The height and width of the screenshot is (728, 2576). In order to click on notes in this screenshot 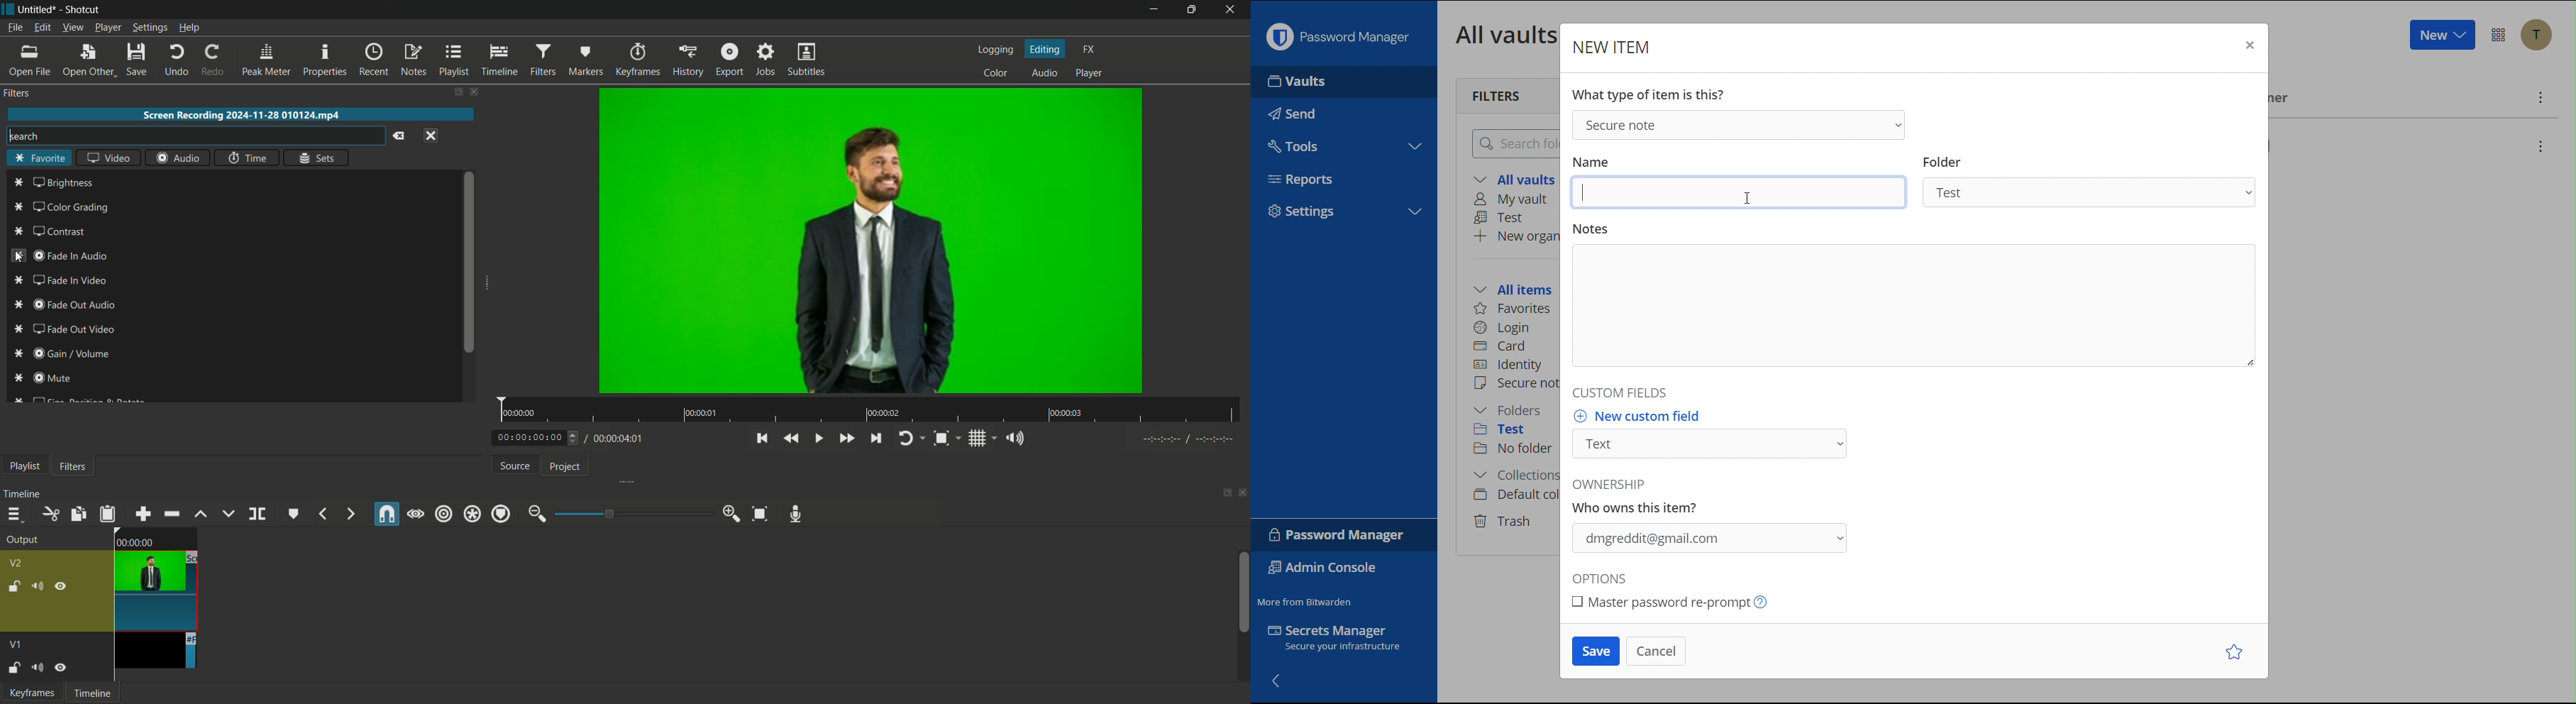, I will do `click(413, 61)`.